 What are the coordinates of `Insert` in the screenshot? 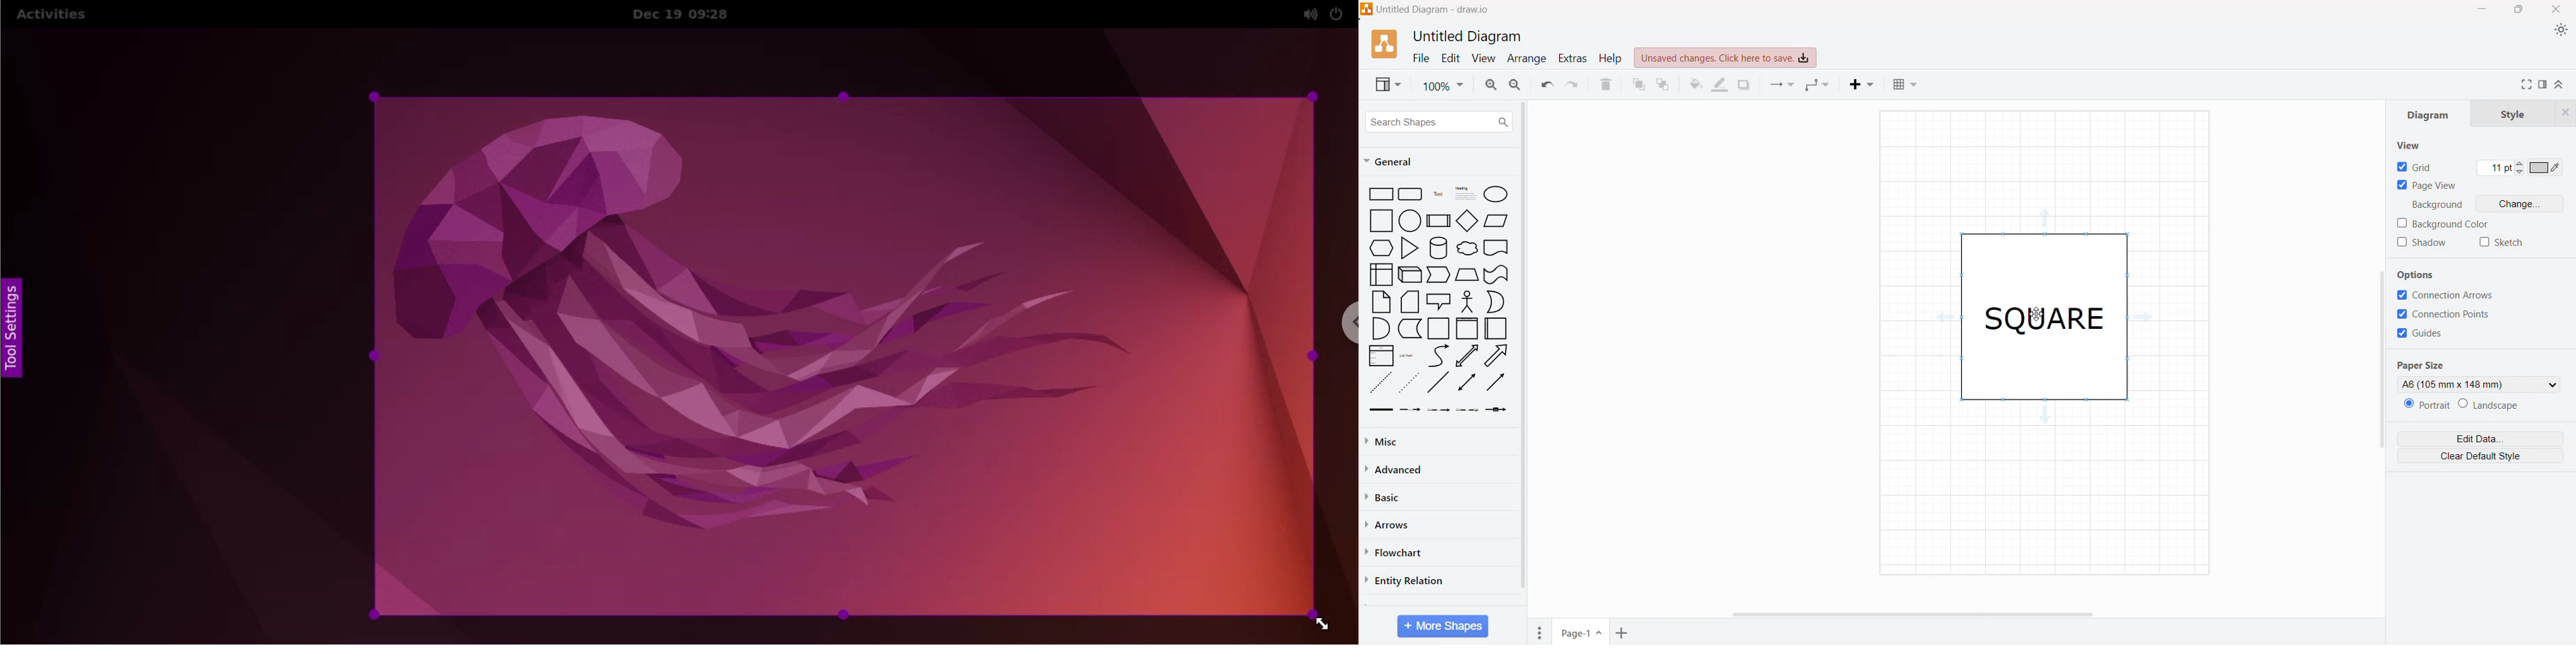 It's located at (1861, 84).